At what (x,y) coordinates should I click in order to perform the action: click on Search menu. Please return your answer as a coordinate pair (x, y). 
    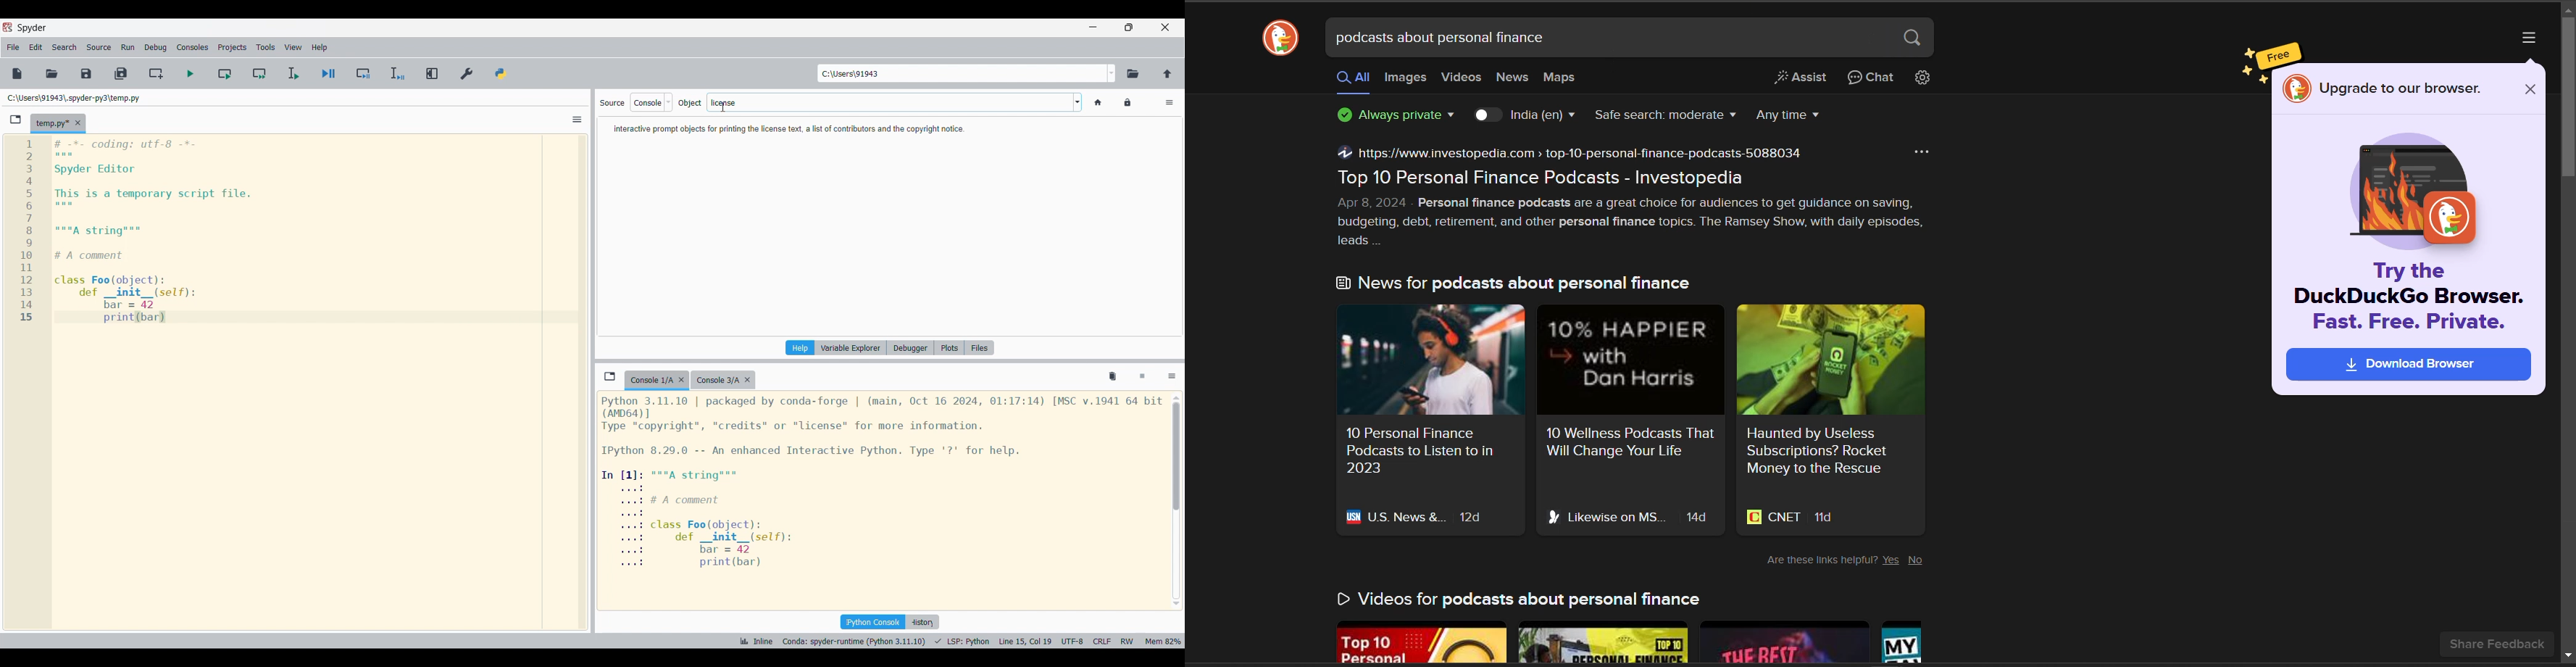
    Looking at the image, I should click on (64, 48).